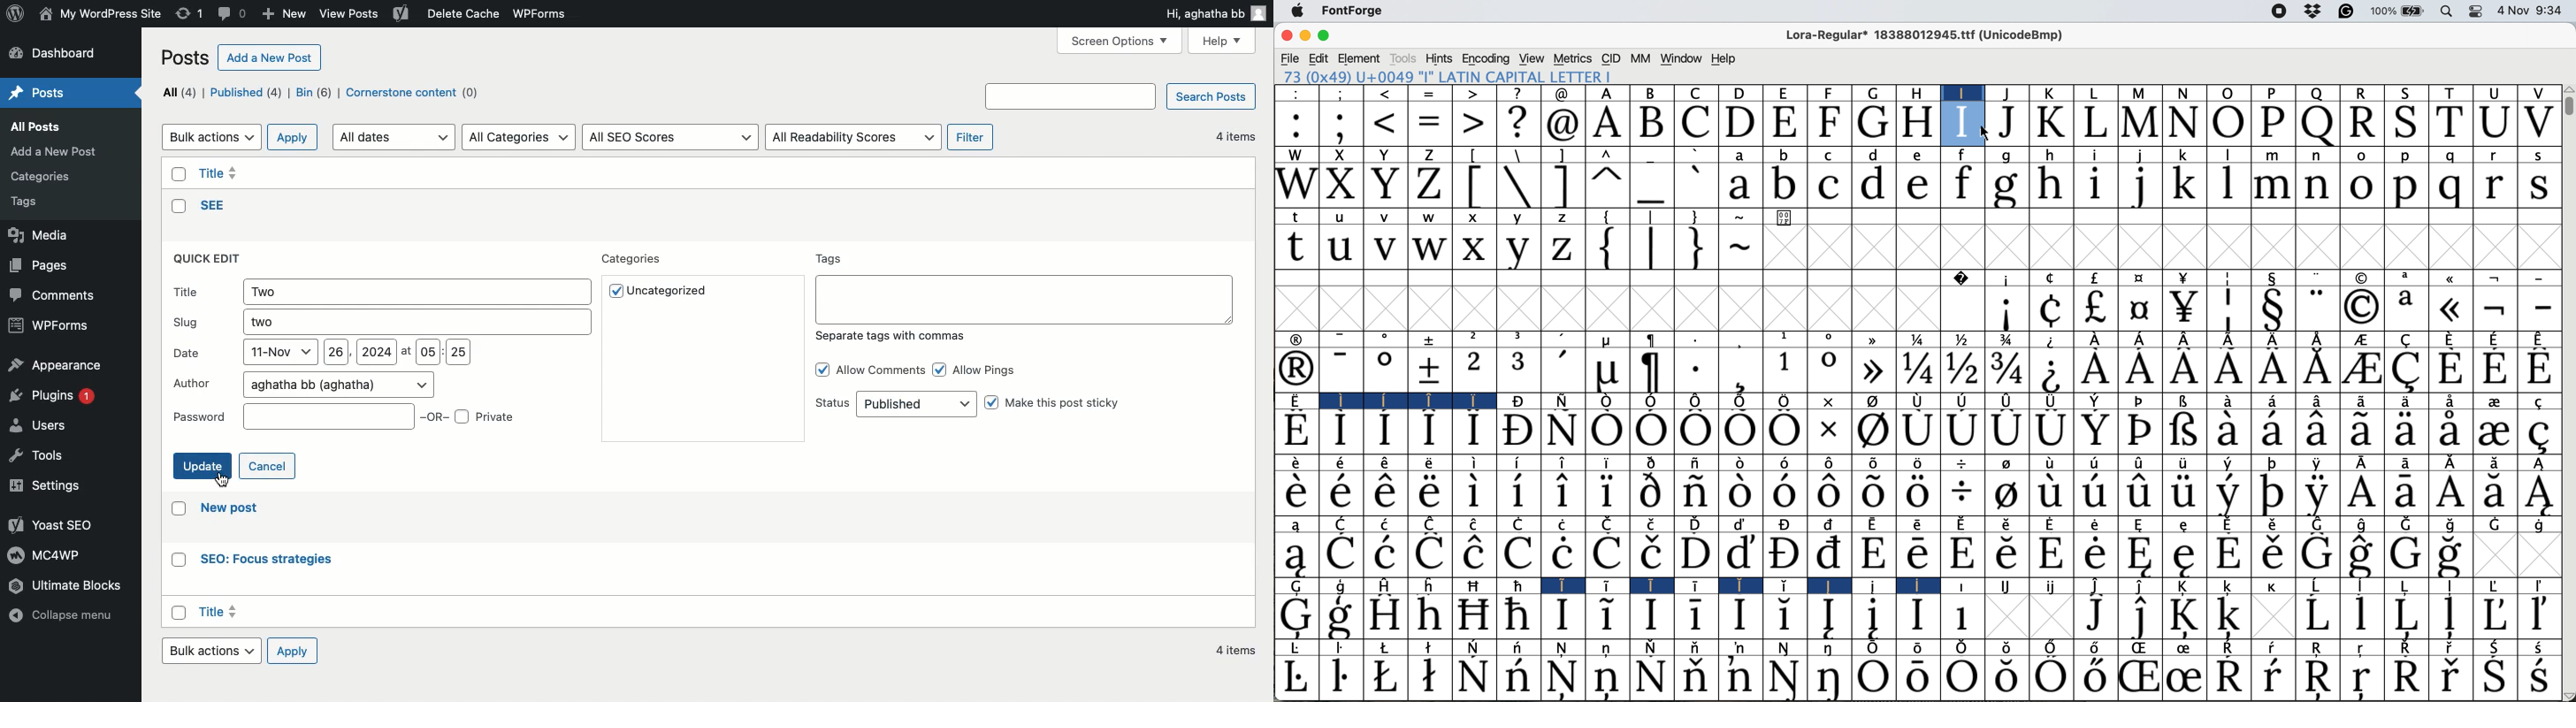 The height and width of the screenshot is (728, 2576). I want to click on Symbol, so click(2540, 434).